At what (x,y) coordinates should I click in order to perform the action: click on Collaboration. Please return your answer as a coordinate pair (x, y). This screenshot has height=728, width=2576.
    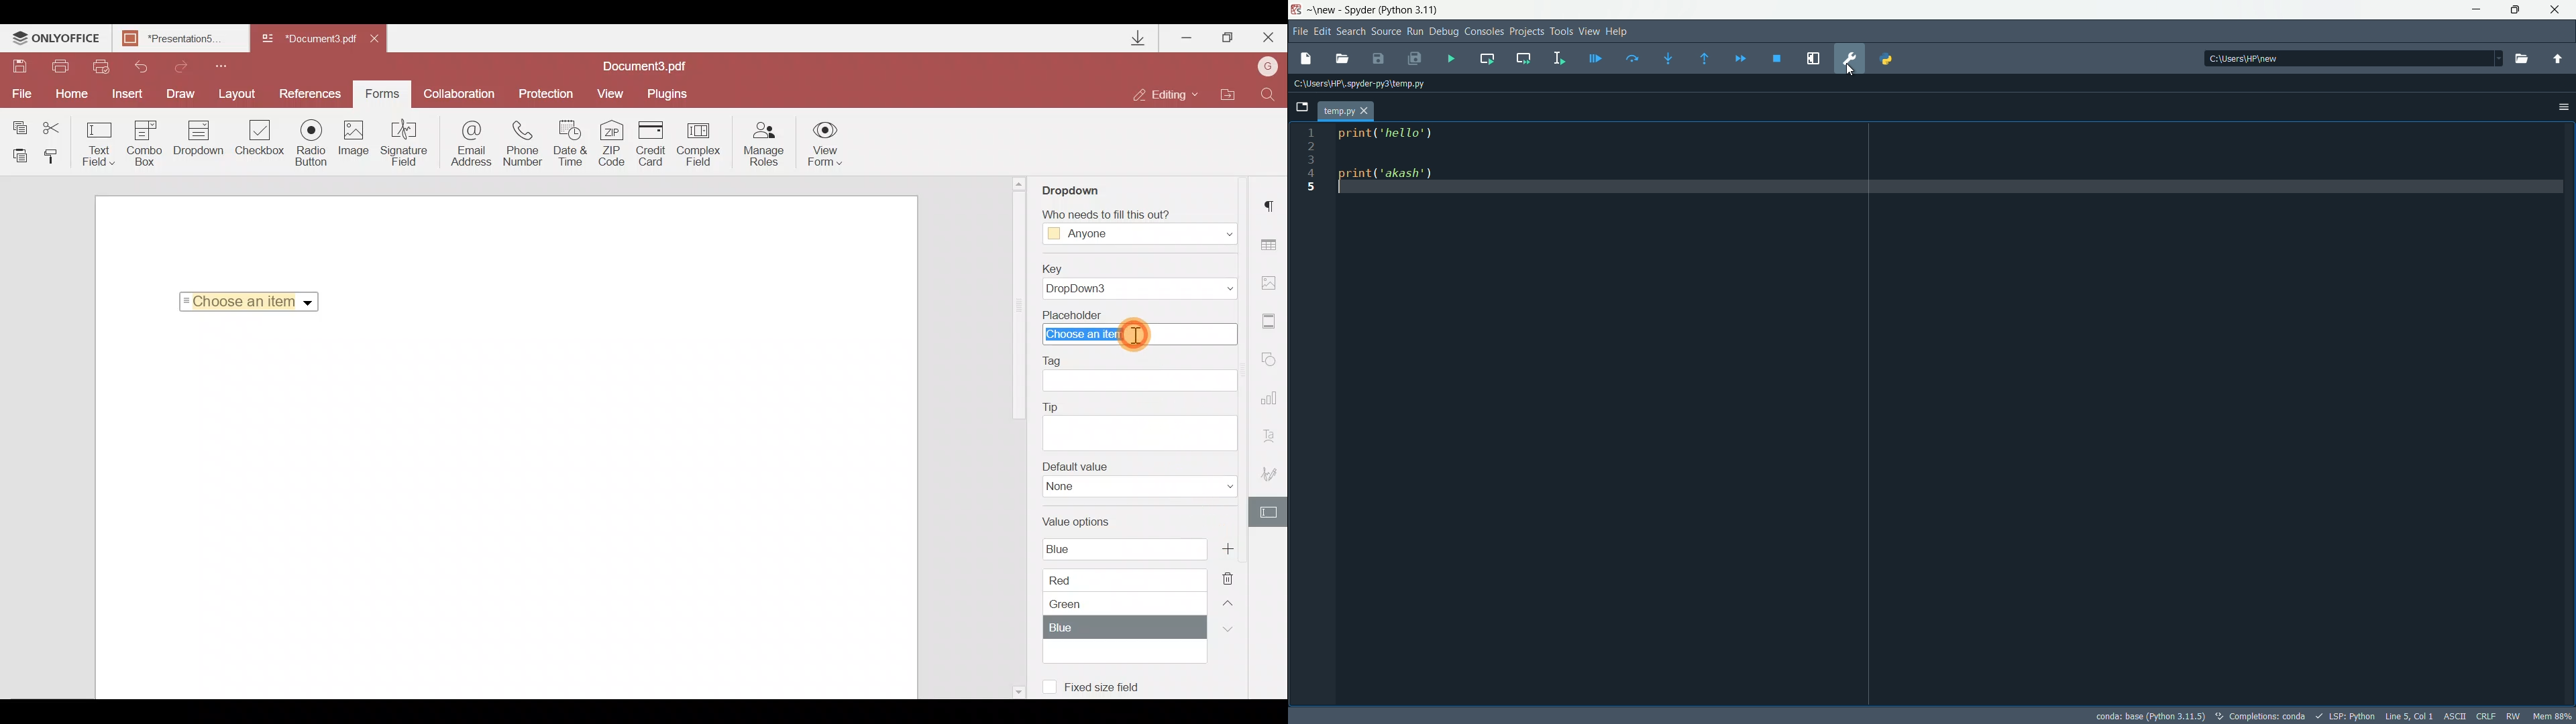
    Looking at the image, I should click on (460, 92).